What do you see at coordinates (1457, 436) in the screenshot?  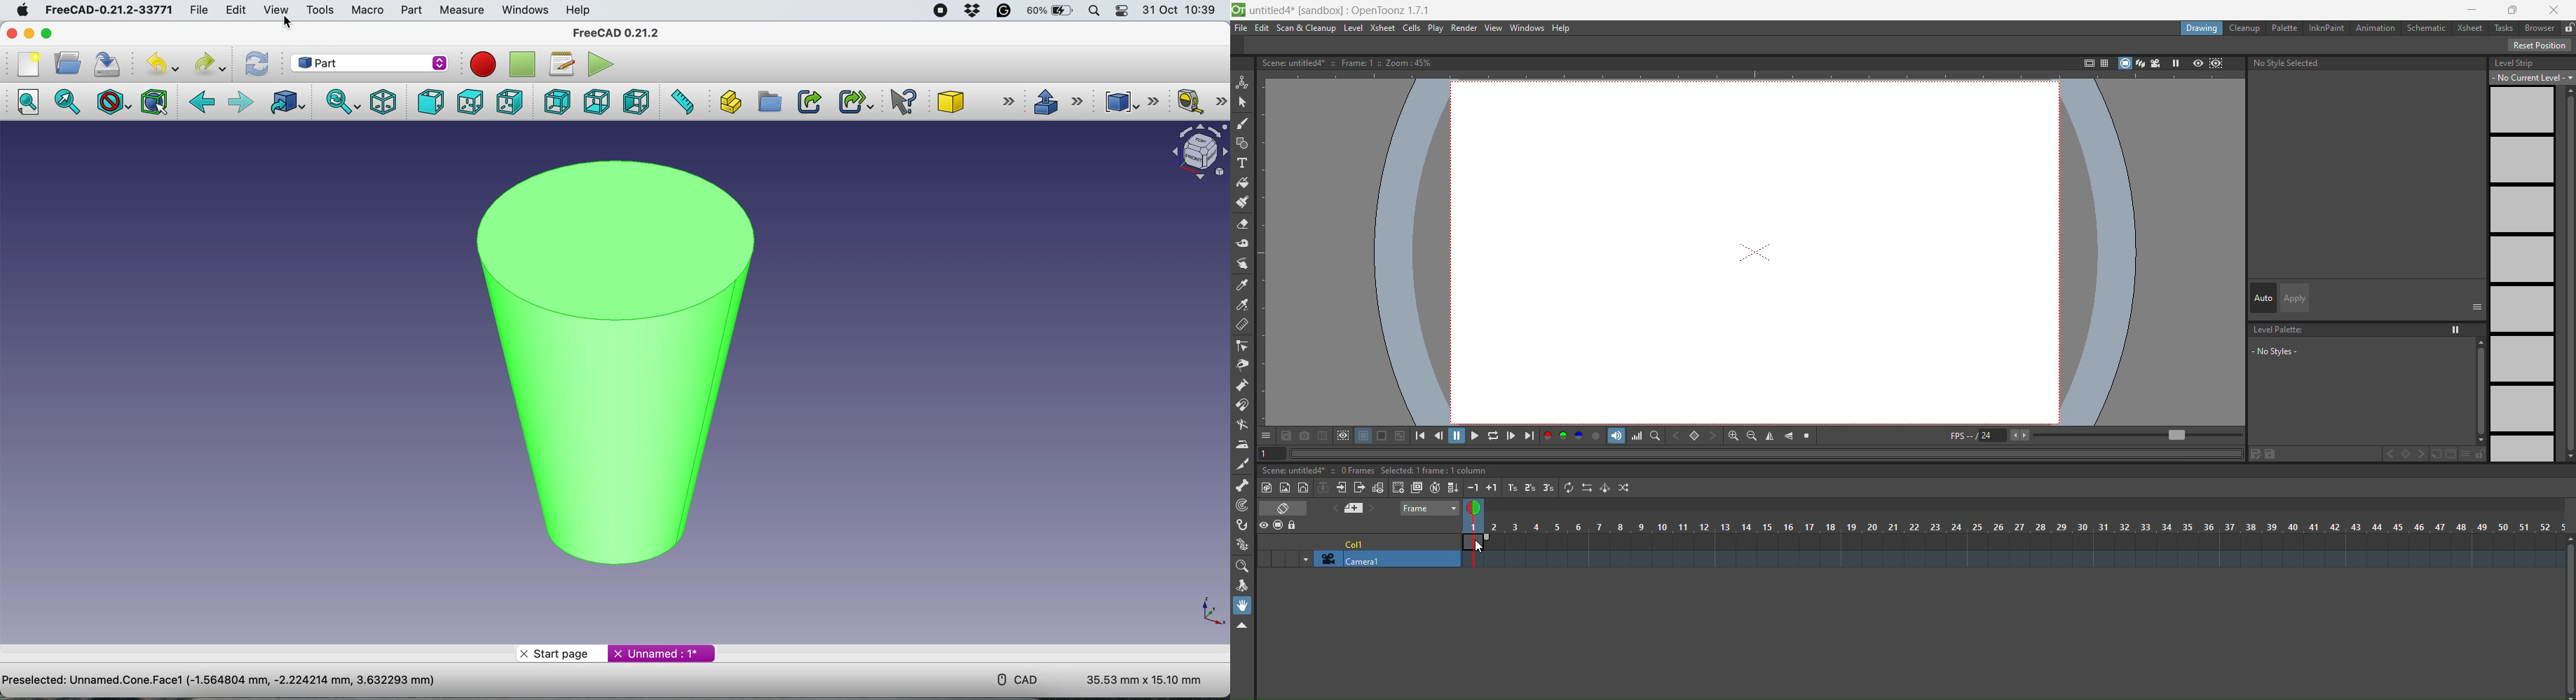 I see `pause` at bounding box center [1457, 436].